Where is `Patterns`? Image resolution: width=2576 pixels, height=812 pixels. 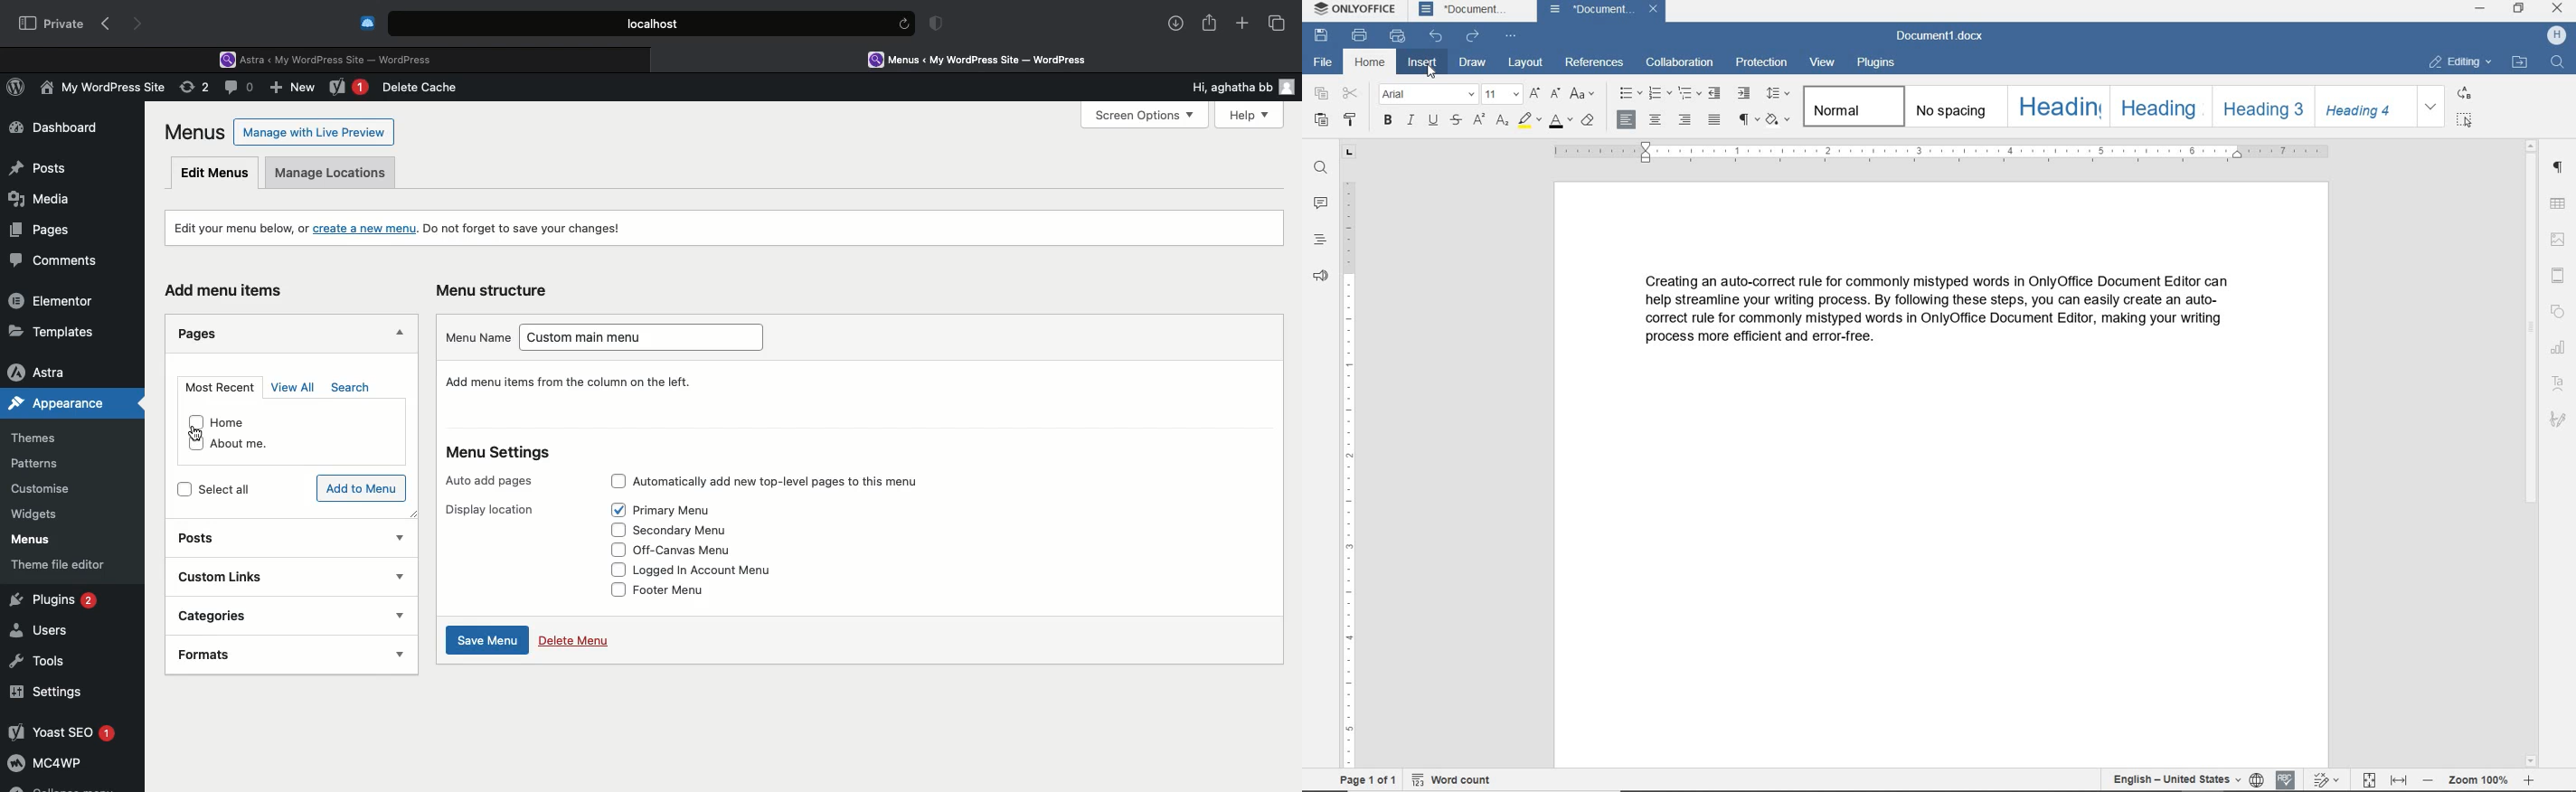
Patterns is located at coordinates (42, 465).